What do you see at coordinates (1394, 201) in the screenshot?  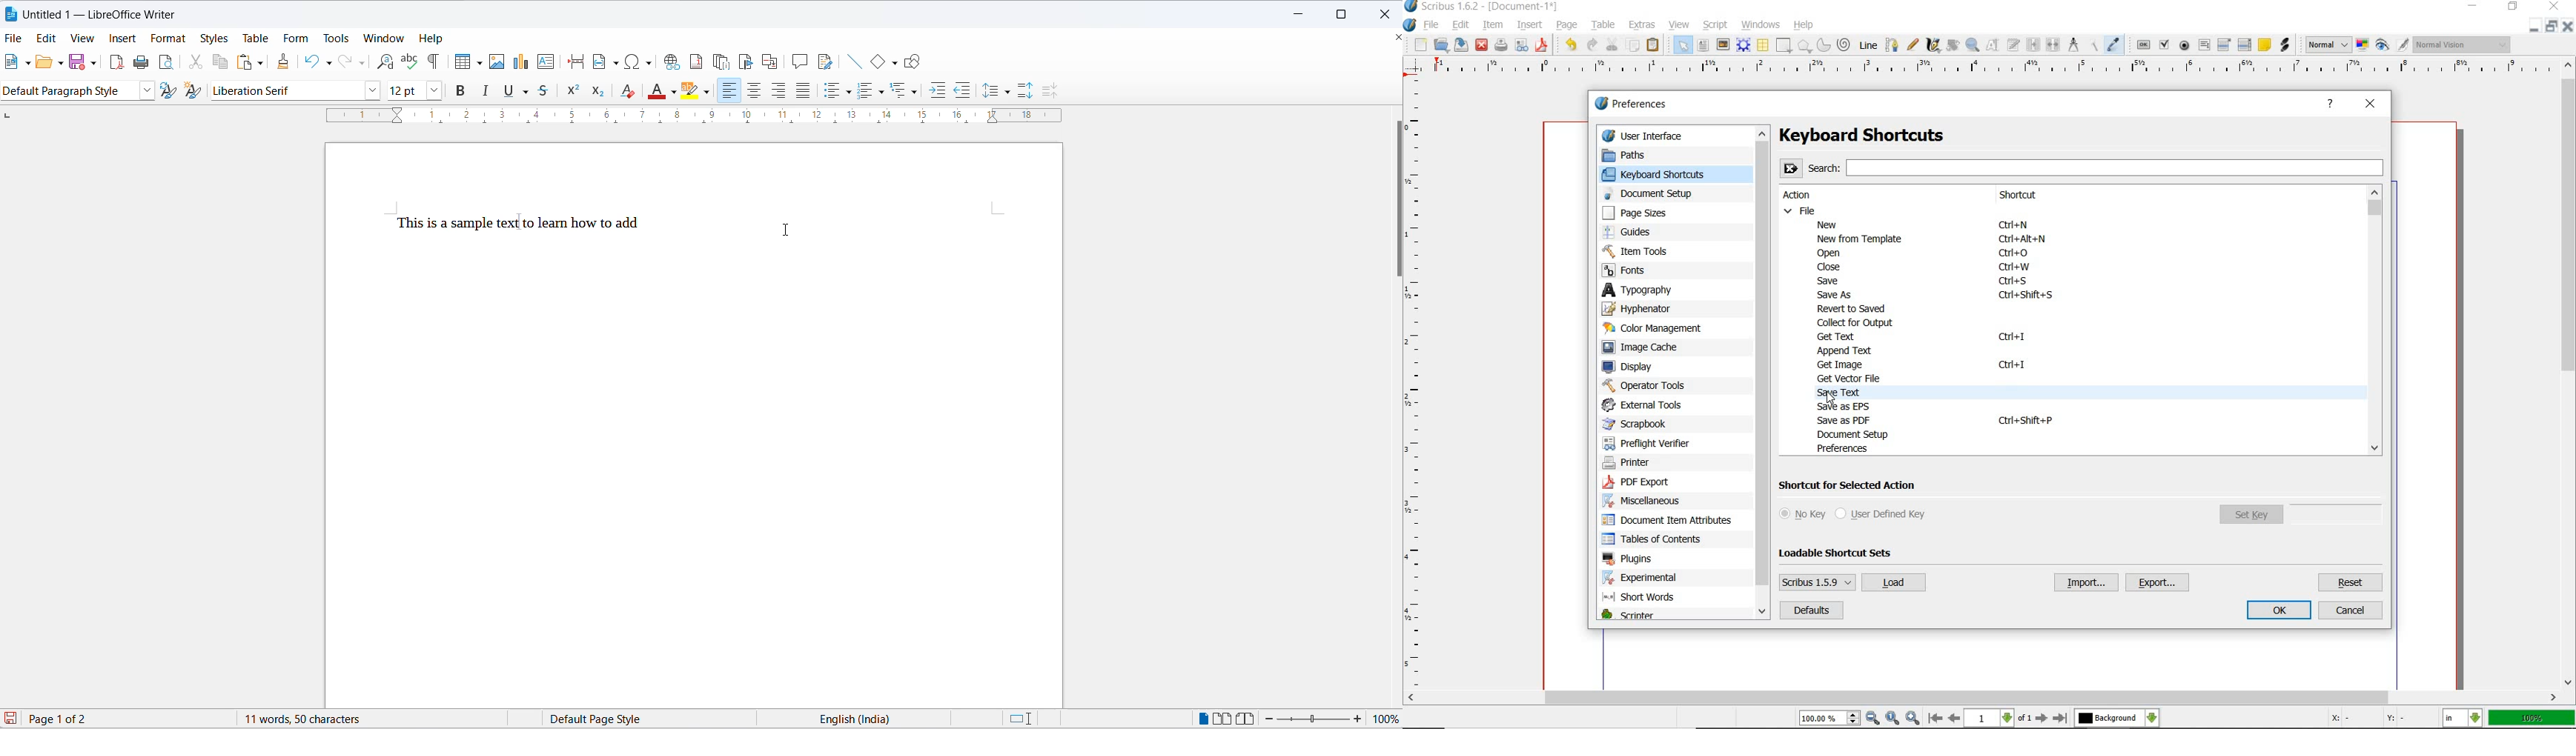 I see `vertical scroll bar` at bounding box center [1394, 201].